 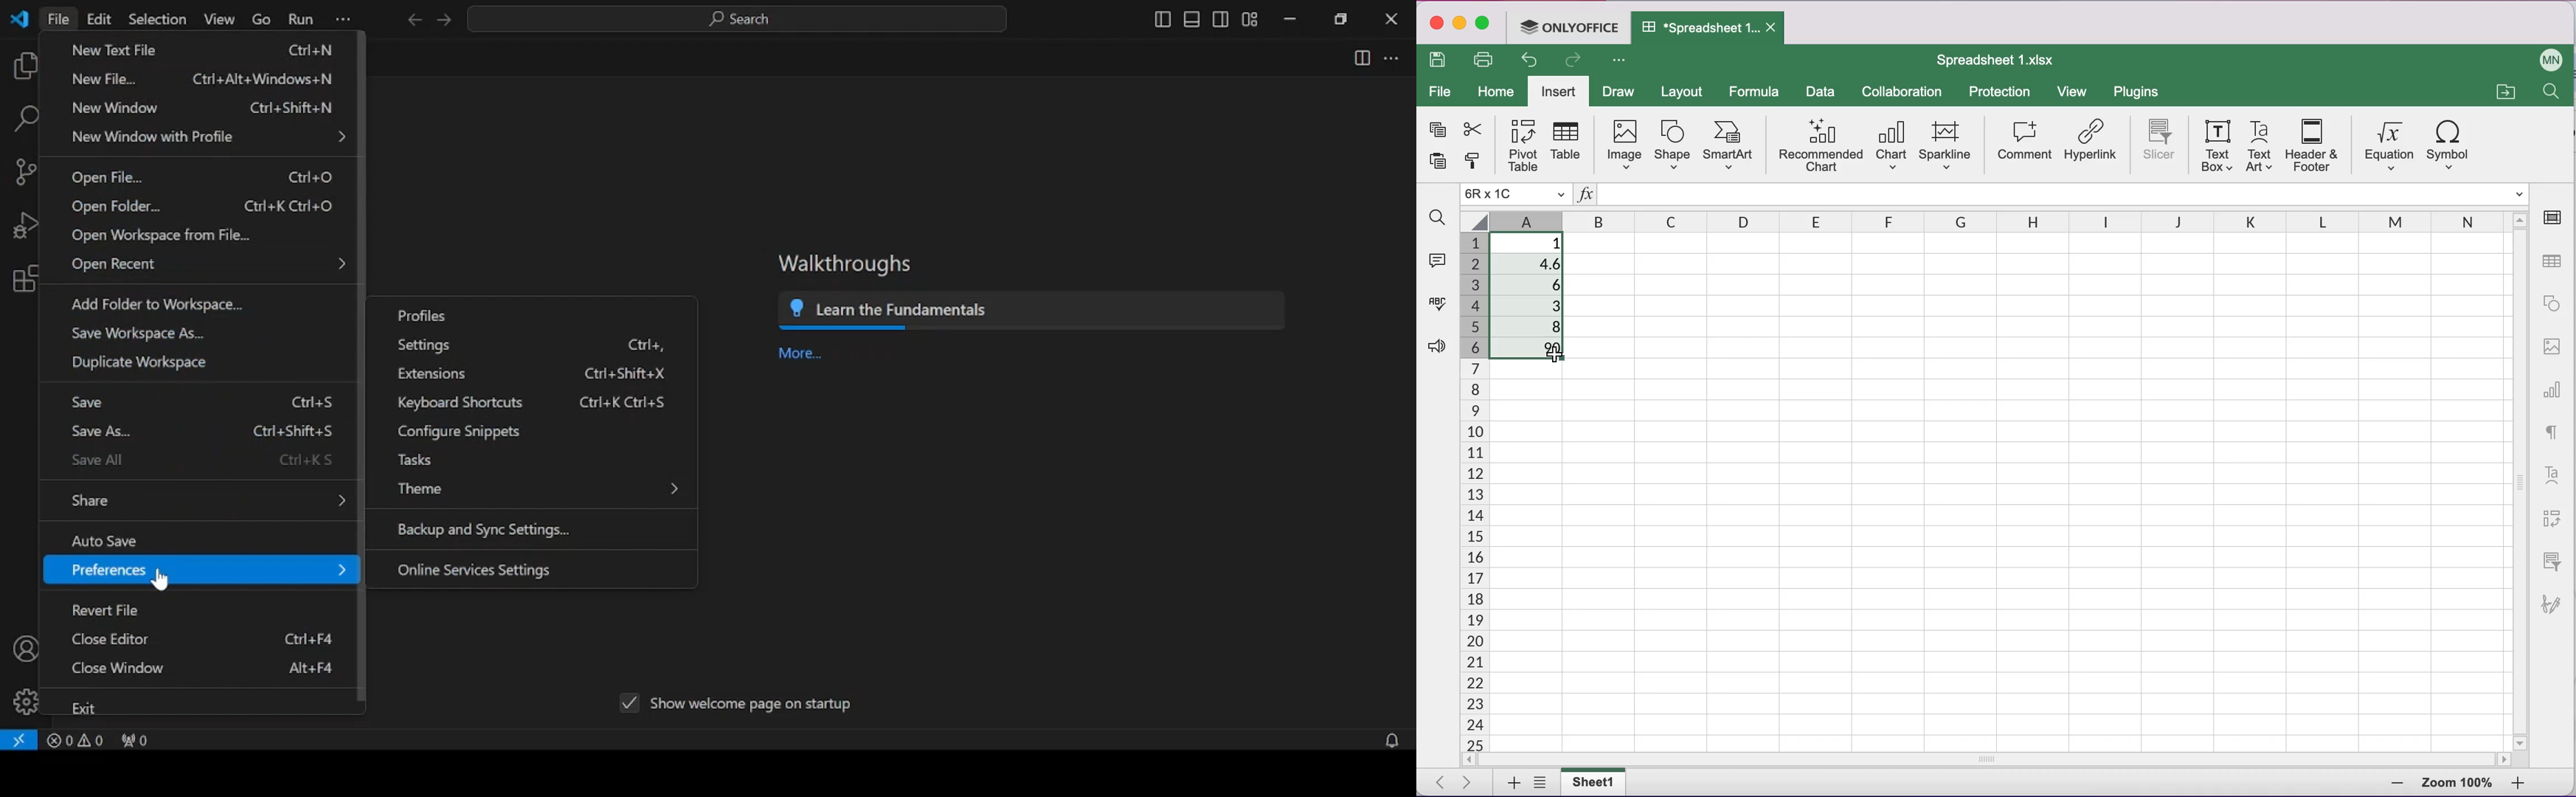 I want to click on shape, so click(x=2553, y=301).